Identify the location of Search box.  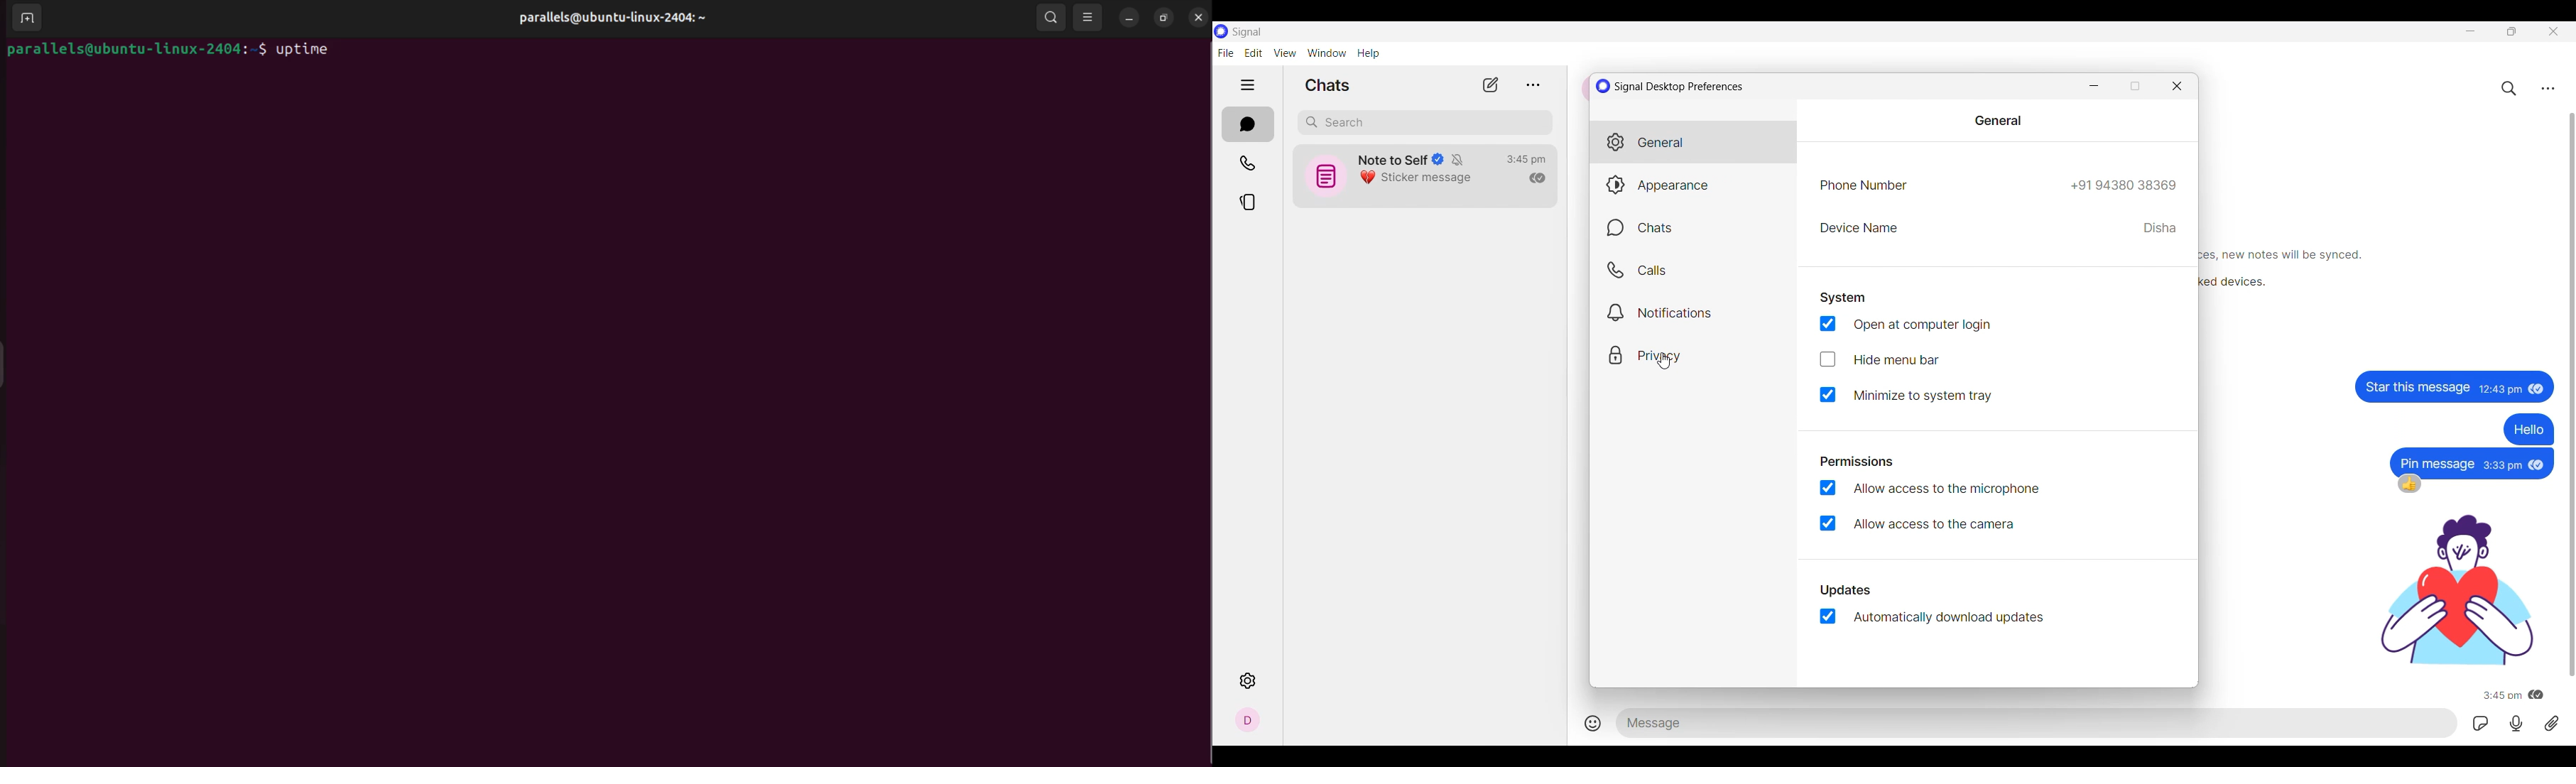
(1425, 123).